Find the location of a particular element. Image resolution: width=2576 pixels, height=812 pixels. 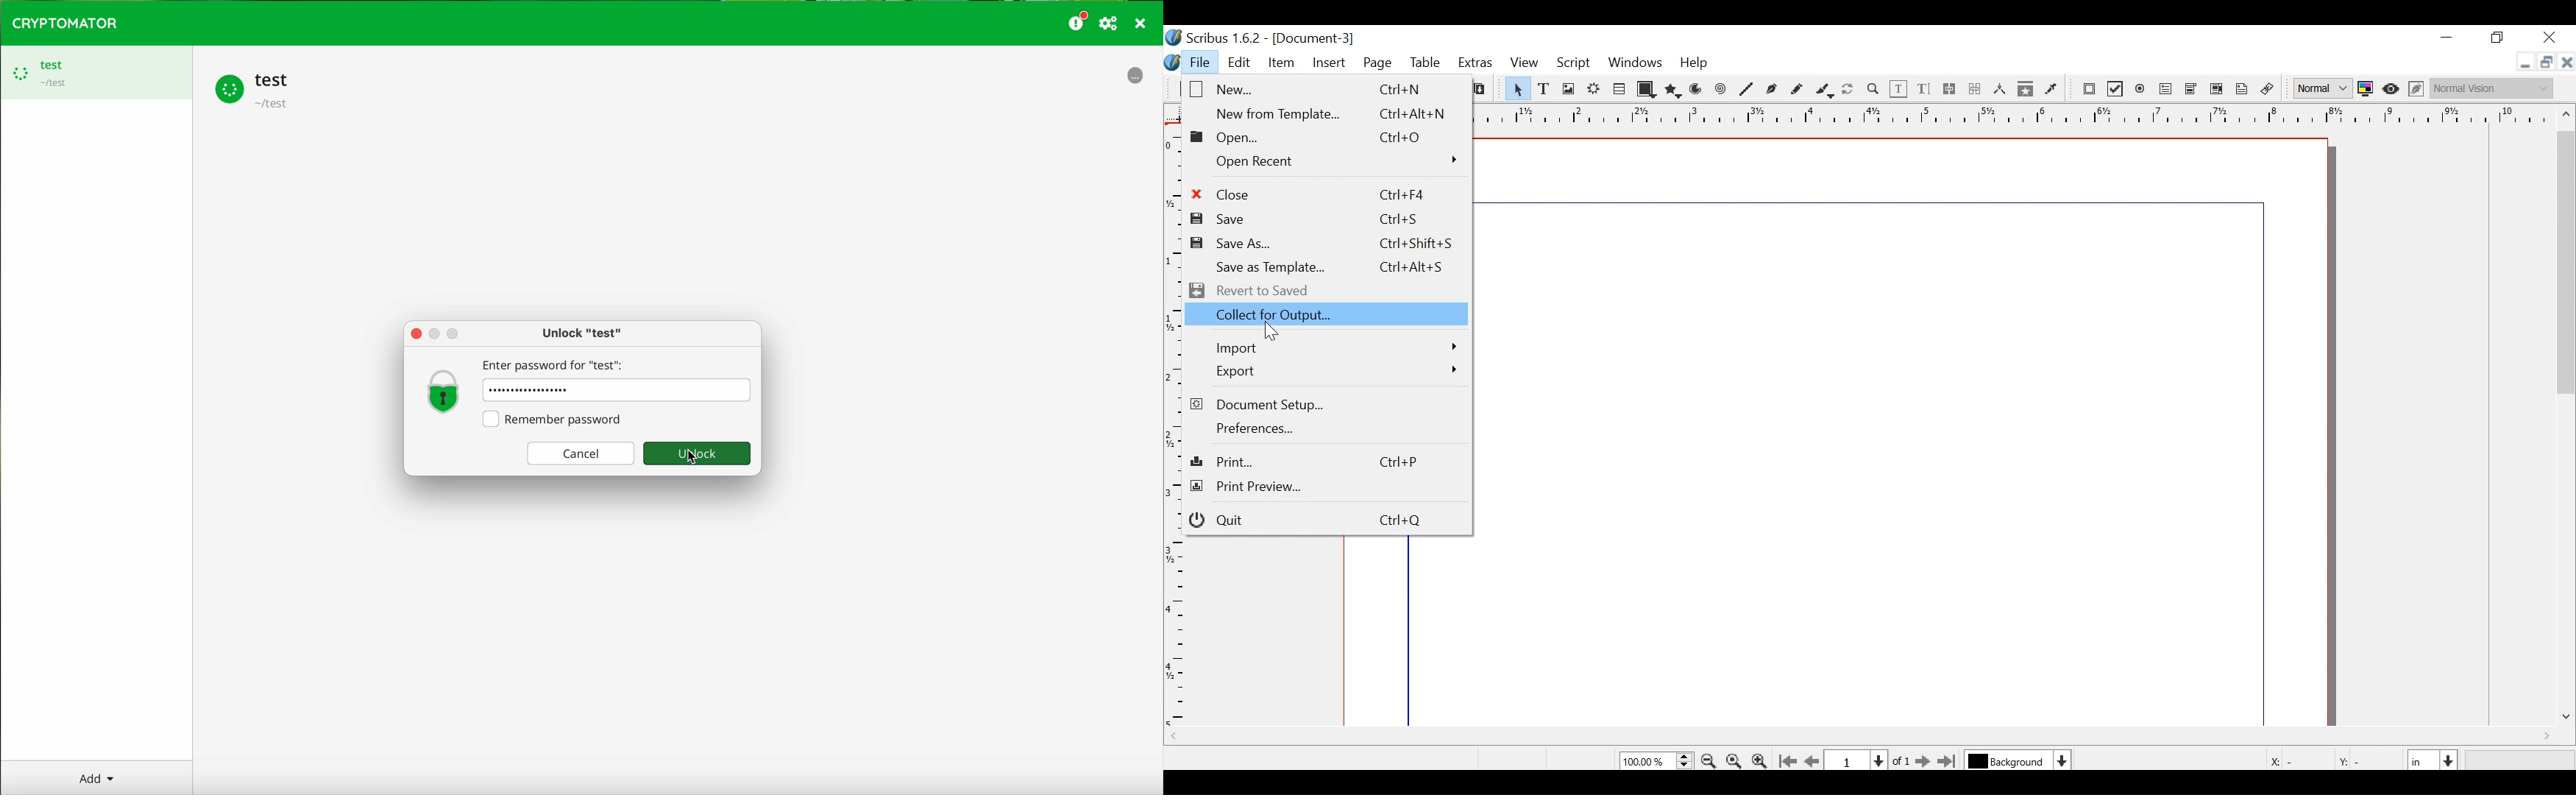

Document Setup is located at coordinates (1266, 403).